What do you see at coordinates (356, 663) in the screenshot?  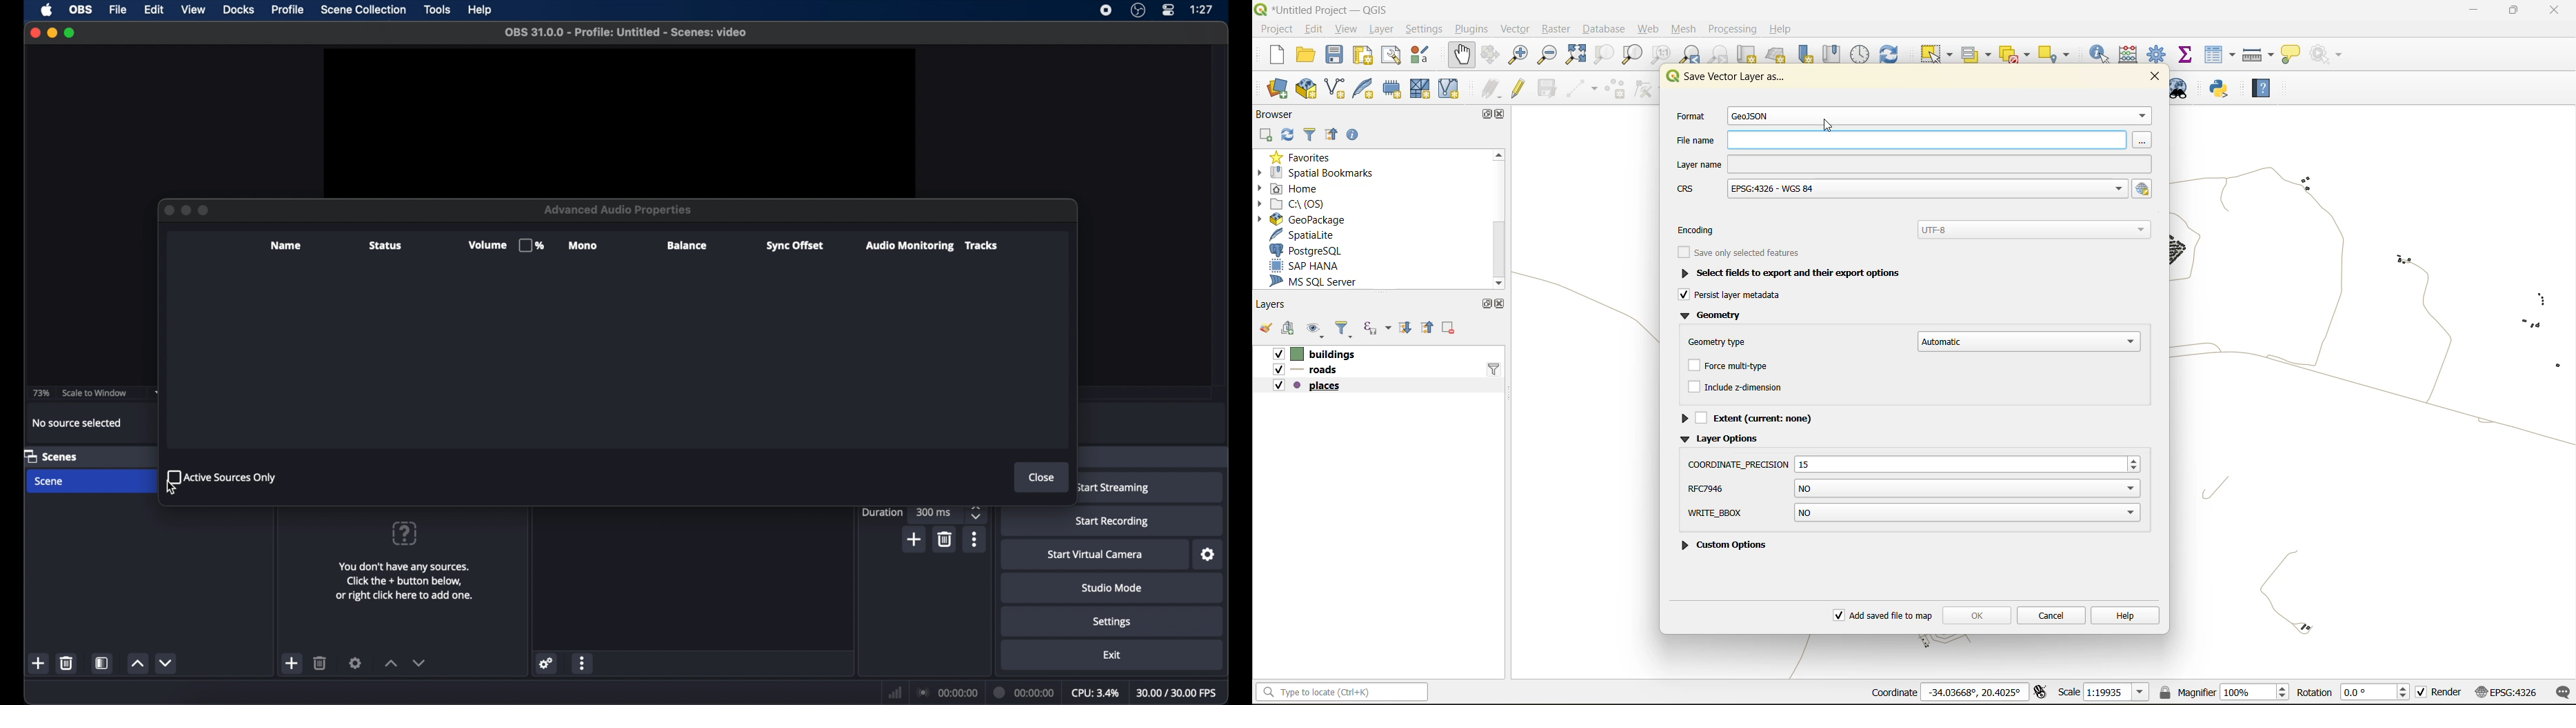 I see `settings` at bounding box center [356, 663].